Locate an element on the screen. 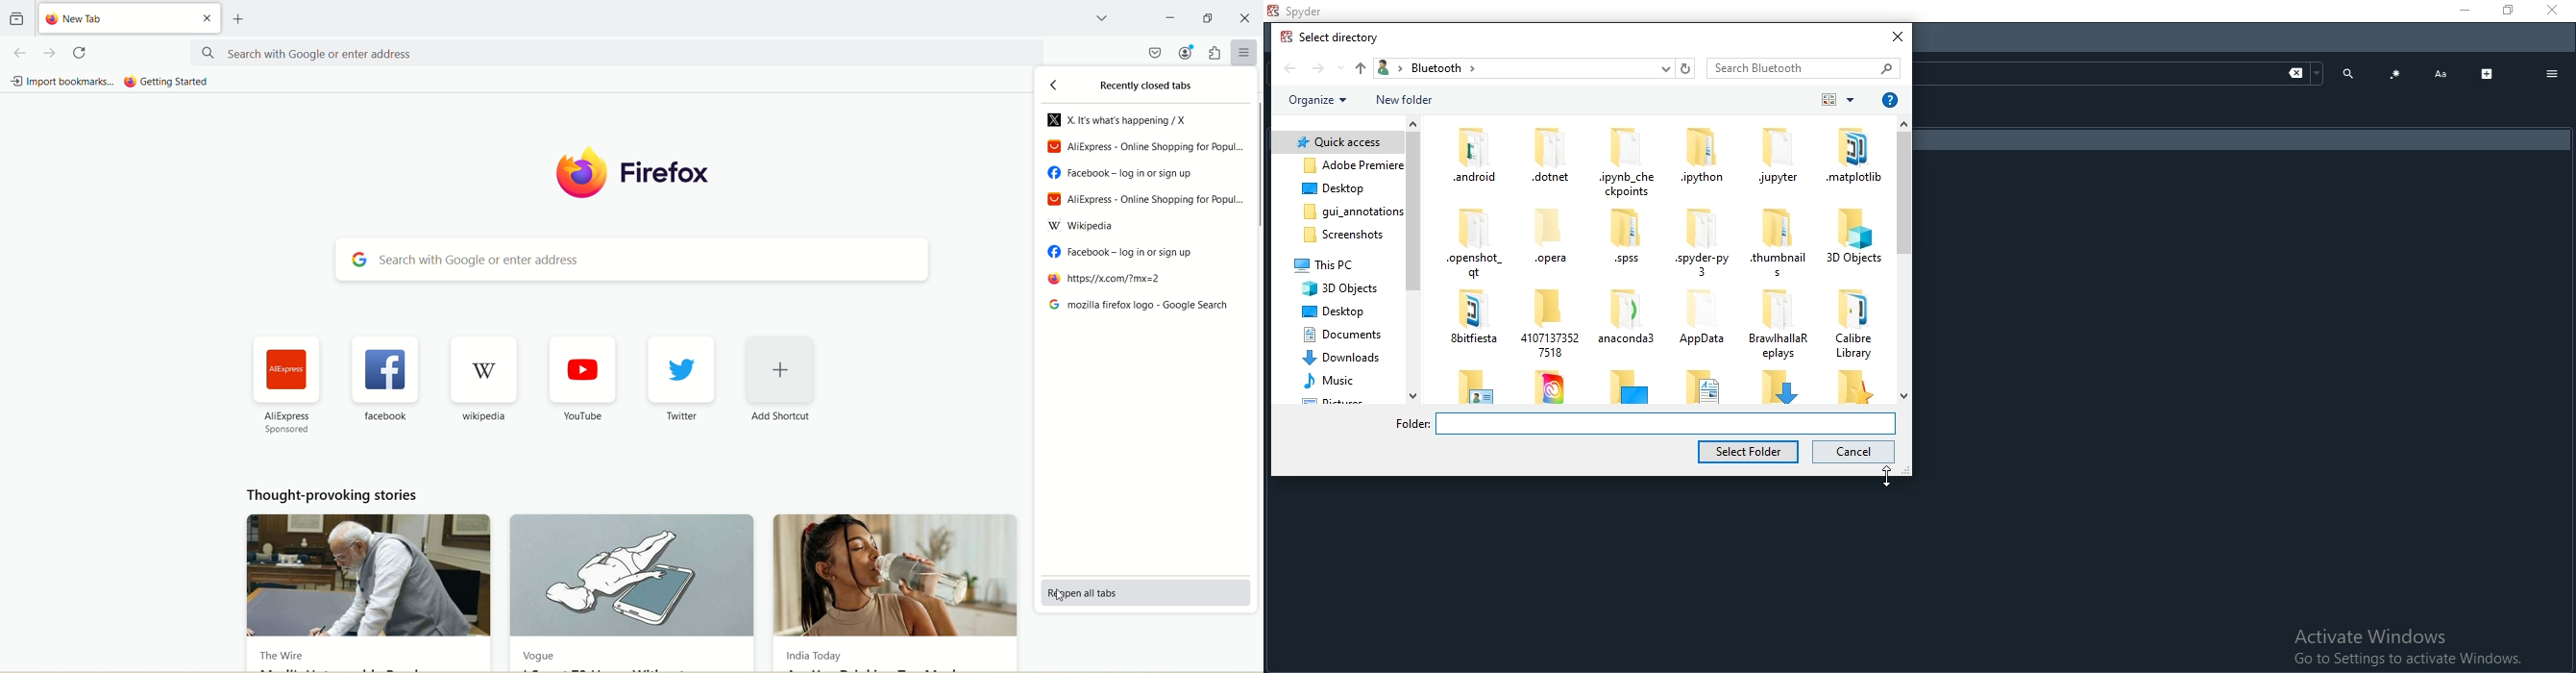  youtube is located at coordinates (584, 369).